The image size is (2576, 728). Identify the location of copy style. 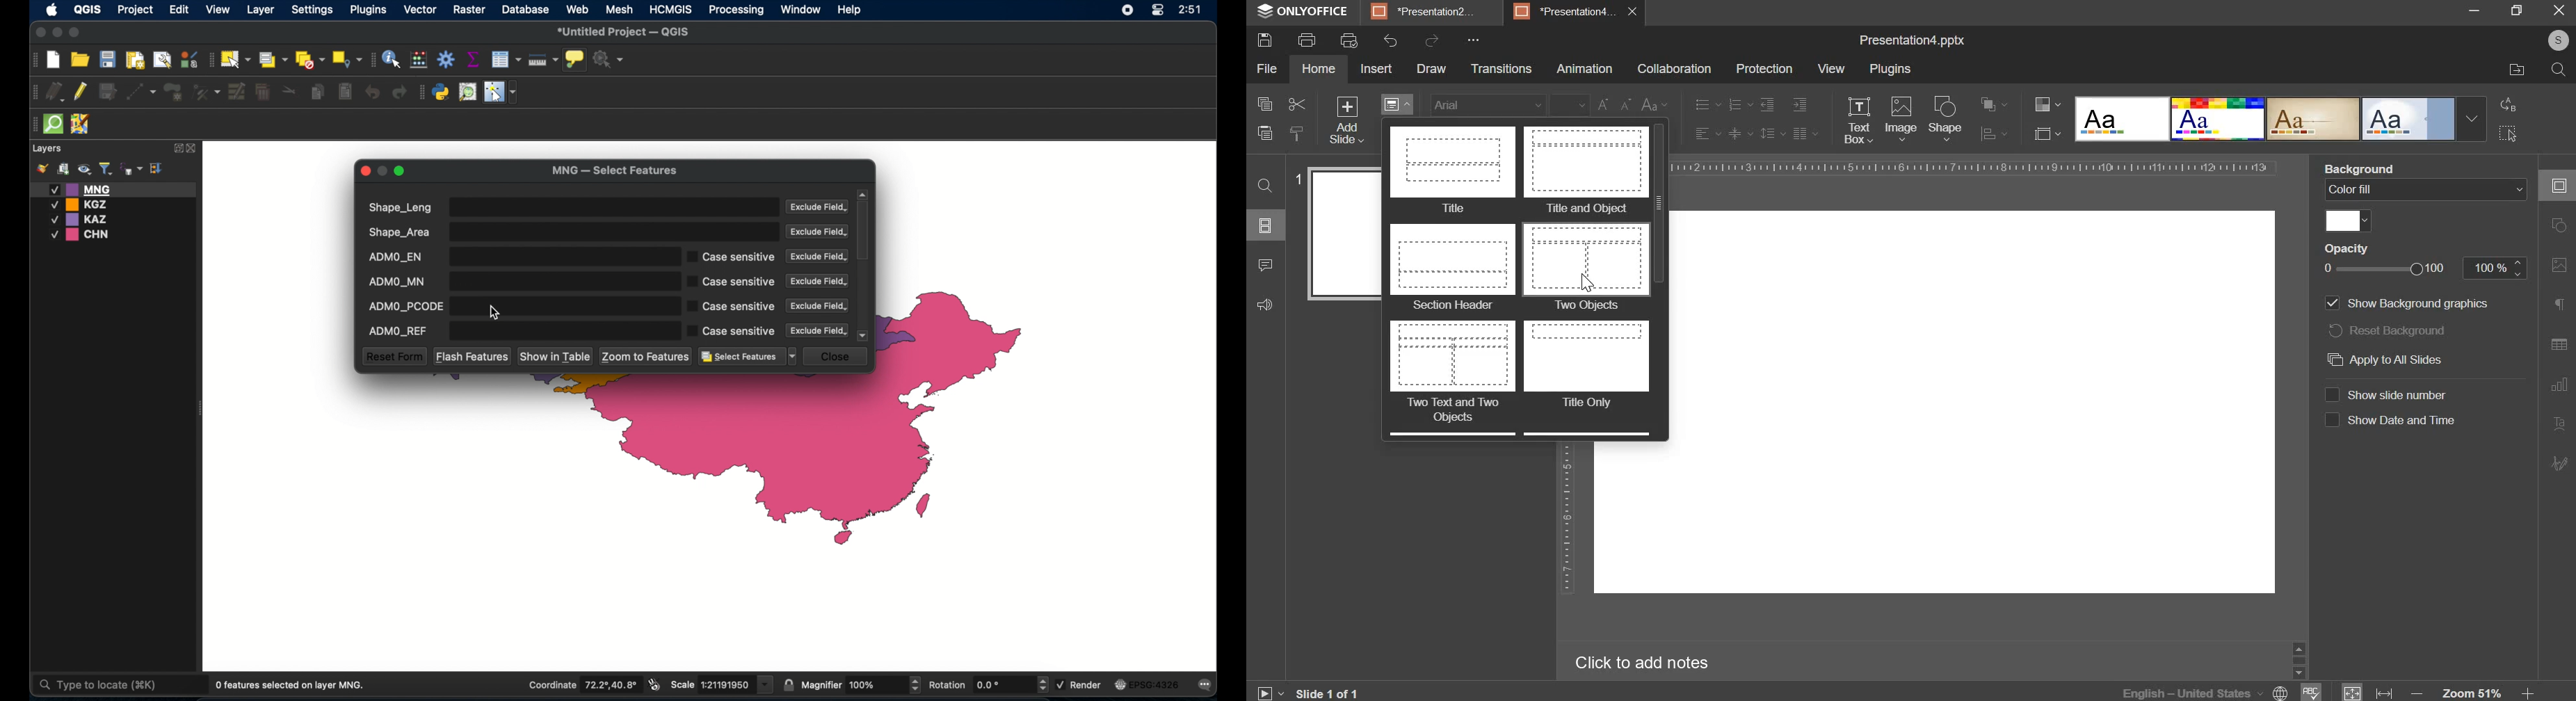
(1296, 131).